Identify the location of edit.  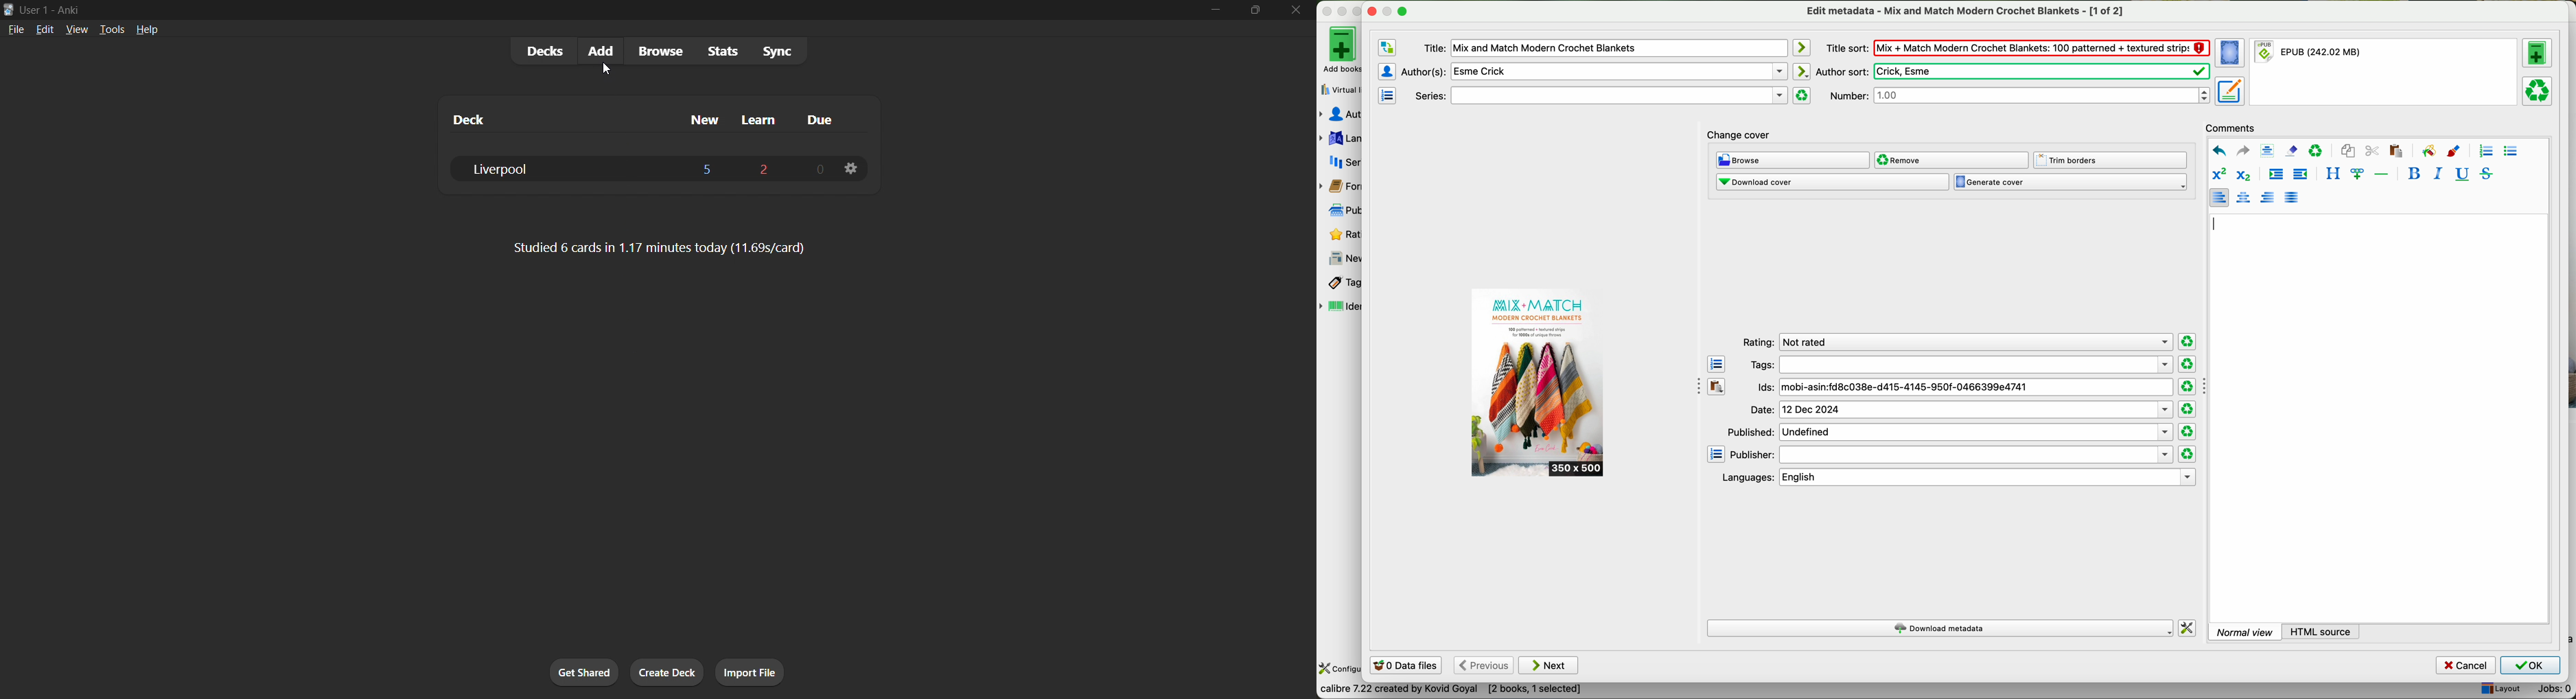
(40, 29).